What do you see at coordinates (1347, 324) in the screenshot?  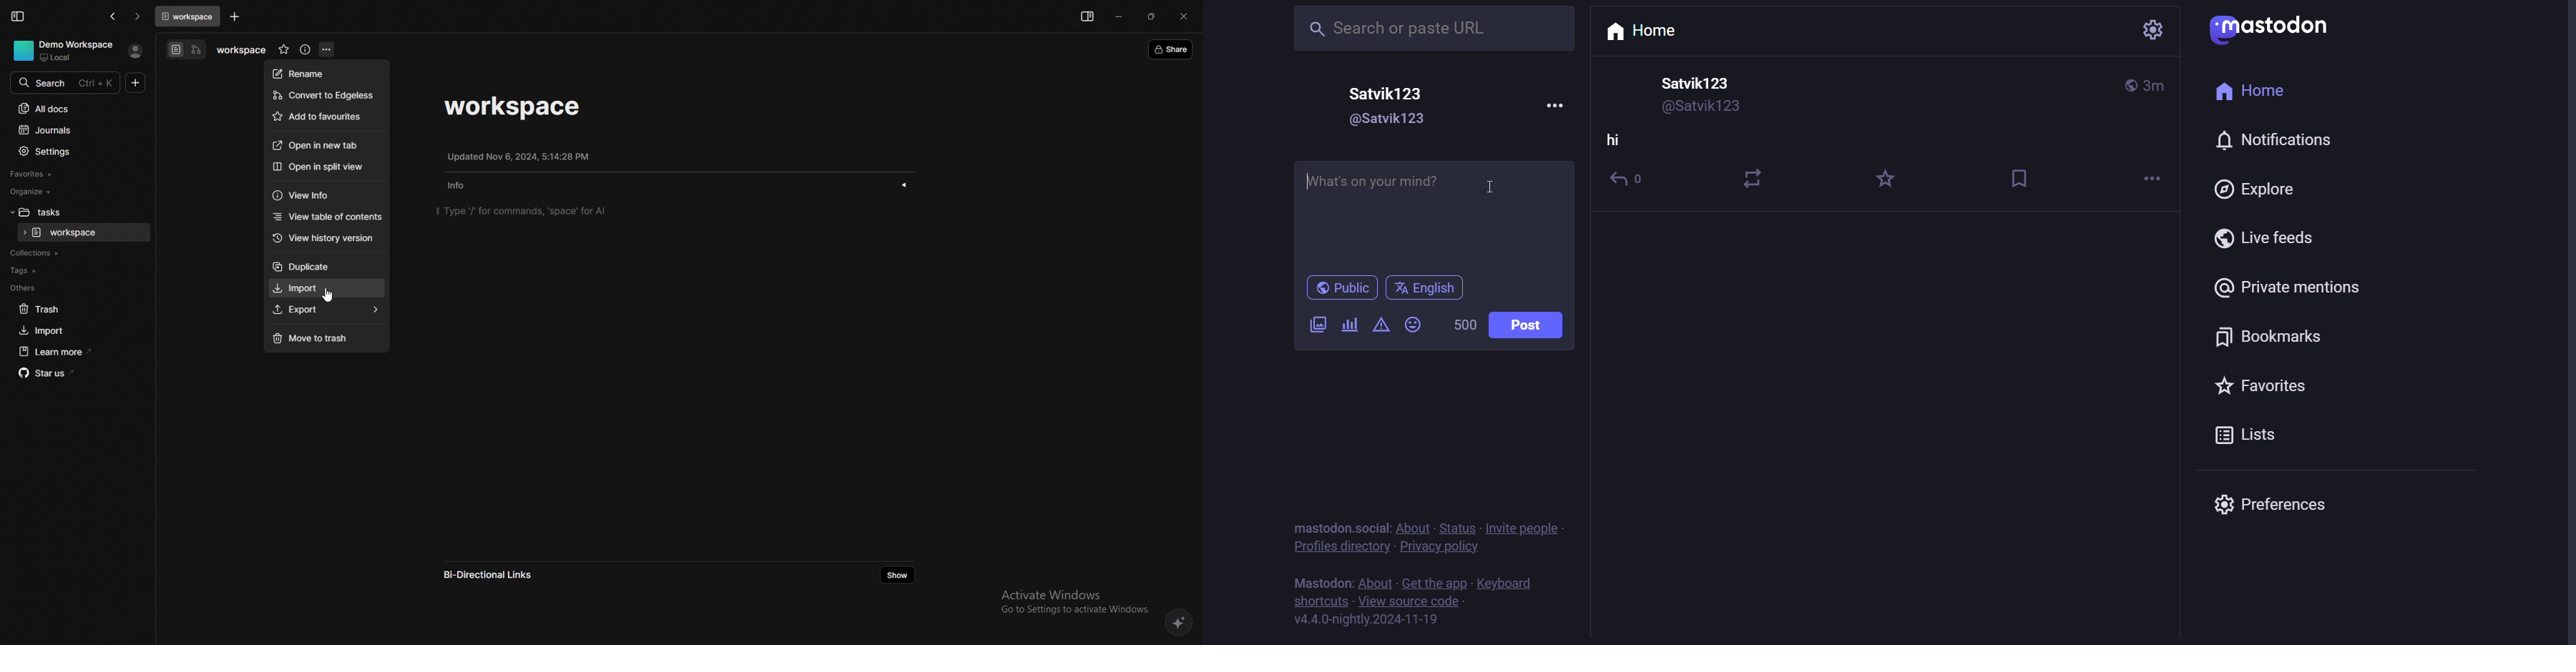 I see `poll` at bounding box center [1347, 324].